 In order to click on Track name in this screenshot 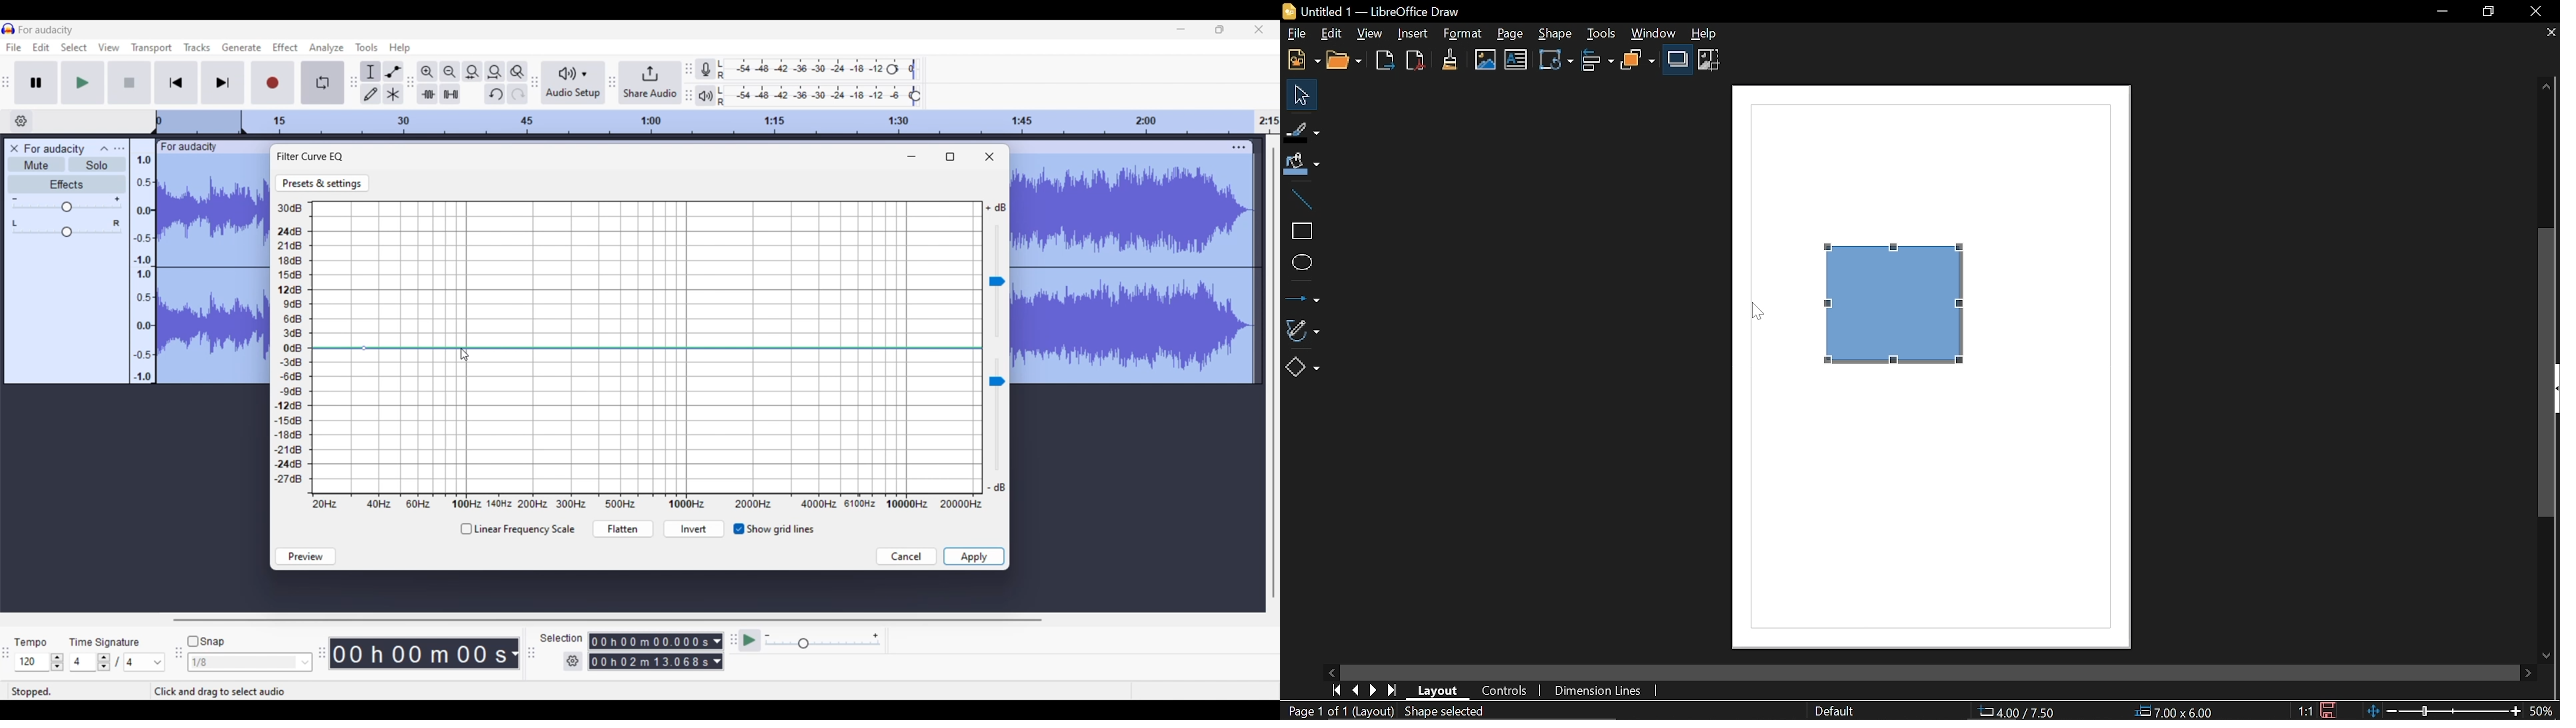, I will do `click(189, 147)`.